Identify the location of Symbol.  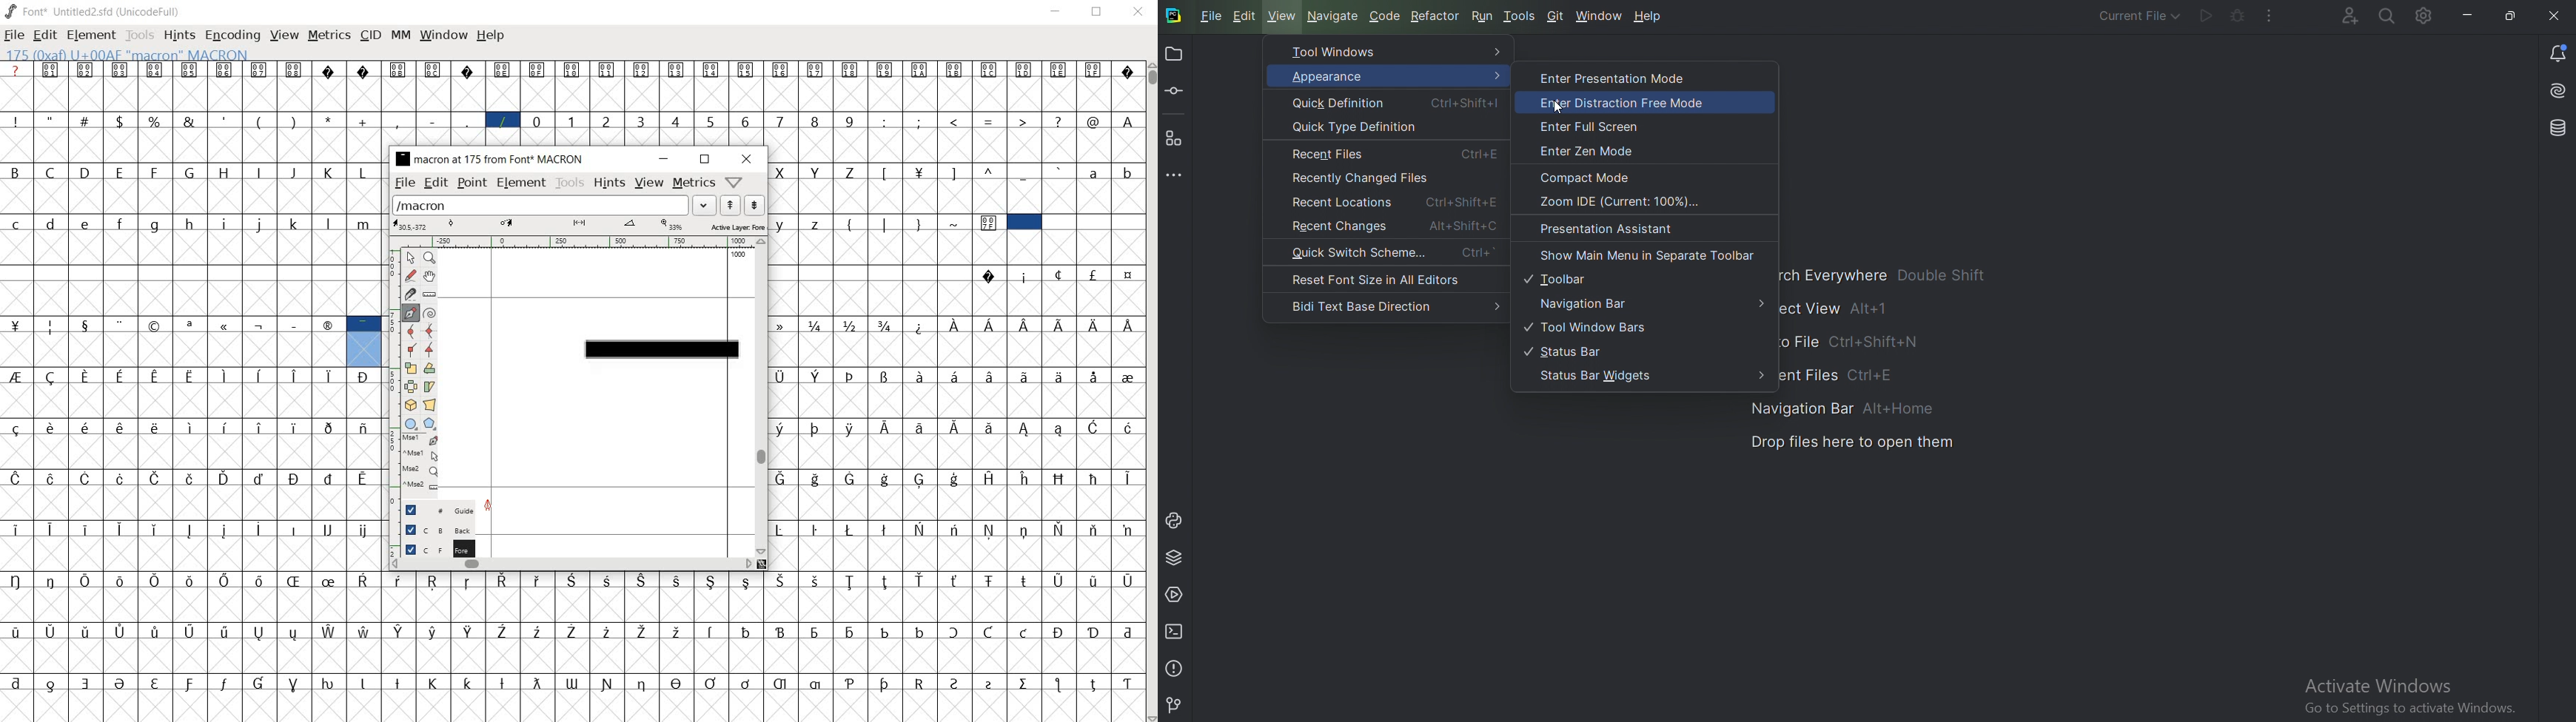
(991, 277).